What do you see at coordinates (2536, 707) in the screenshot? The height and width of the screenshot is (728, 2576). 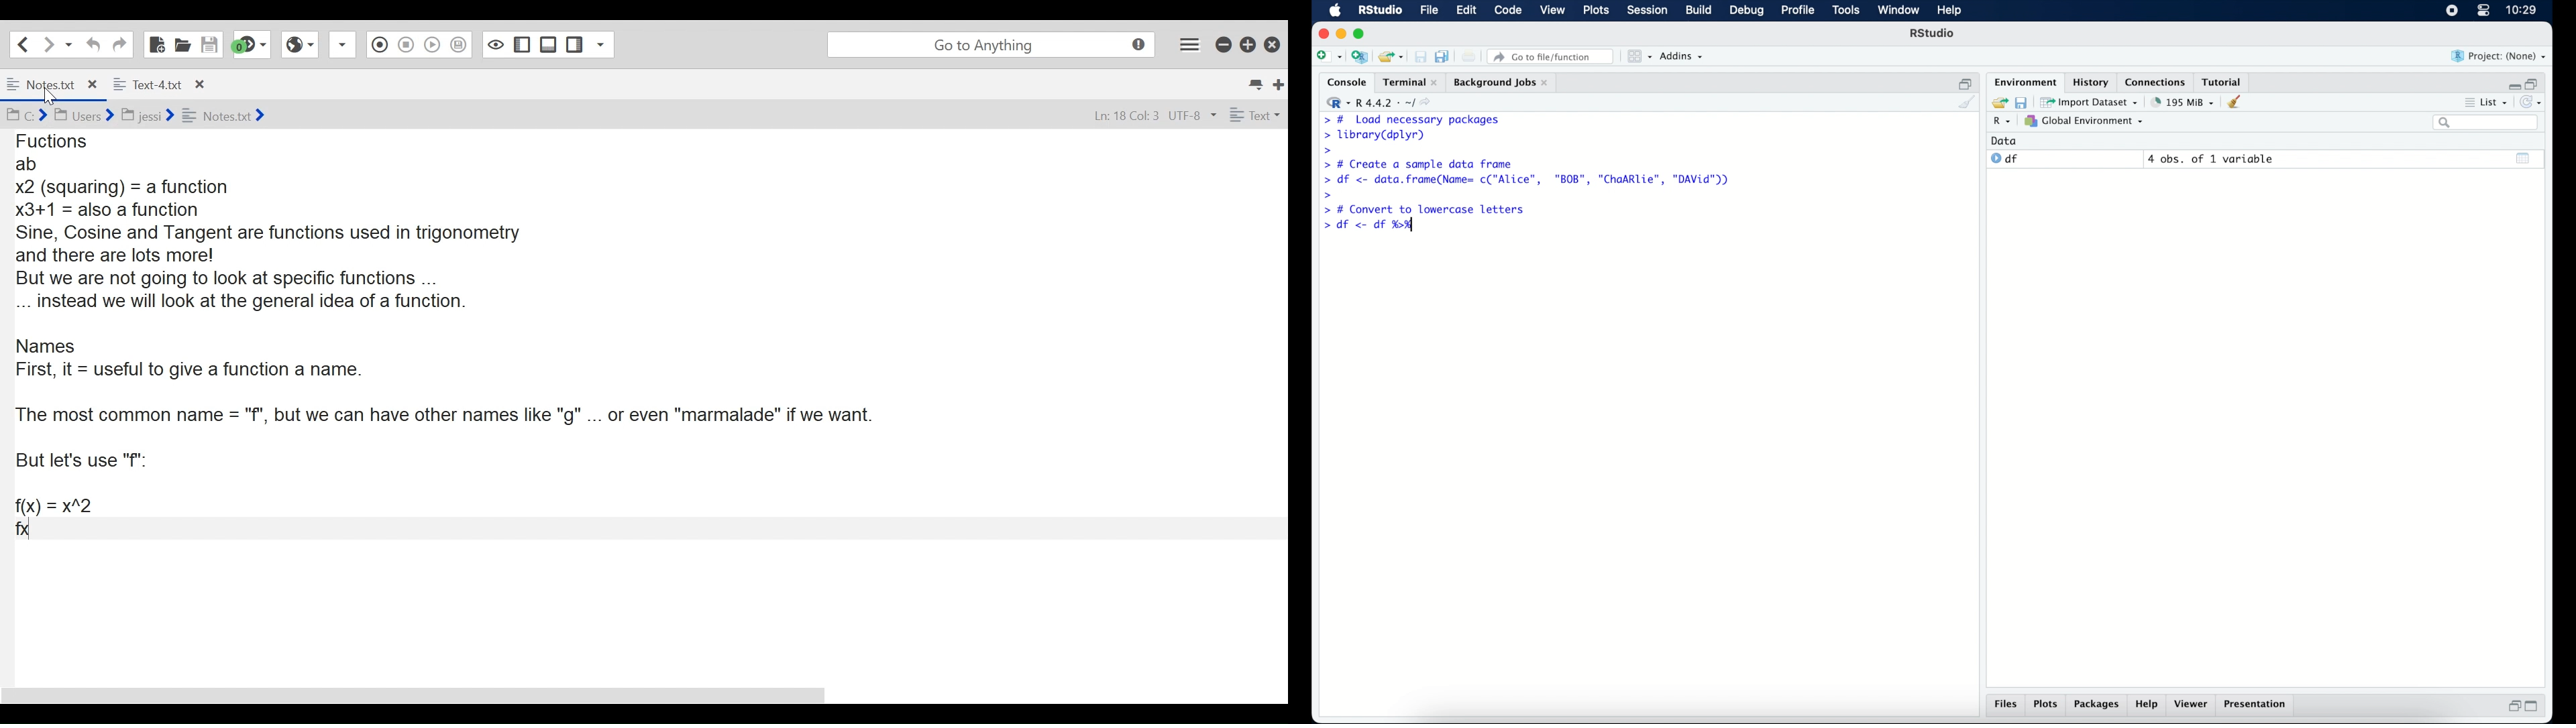 I see `maximize` at bounding box center [2536, 707].